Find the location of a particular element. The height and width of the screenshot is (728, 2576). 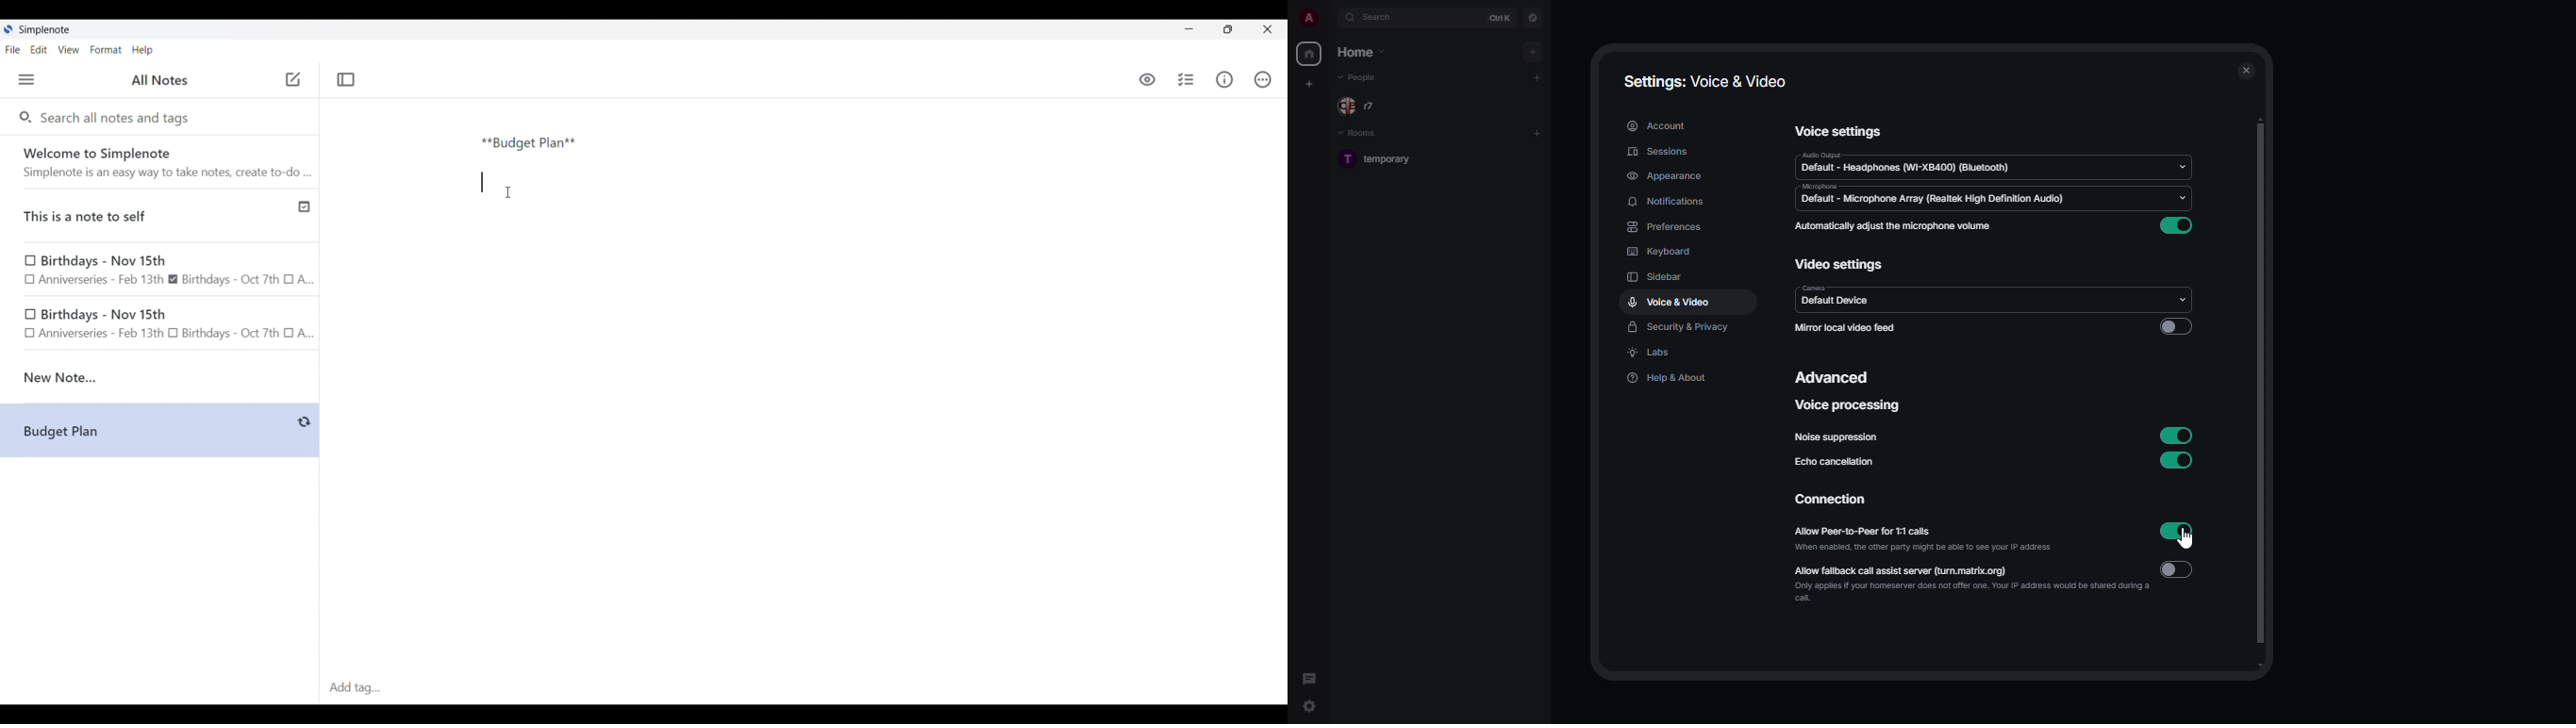

add is located at coordinates (1537, 76).